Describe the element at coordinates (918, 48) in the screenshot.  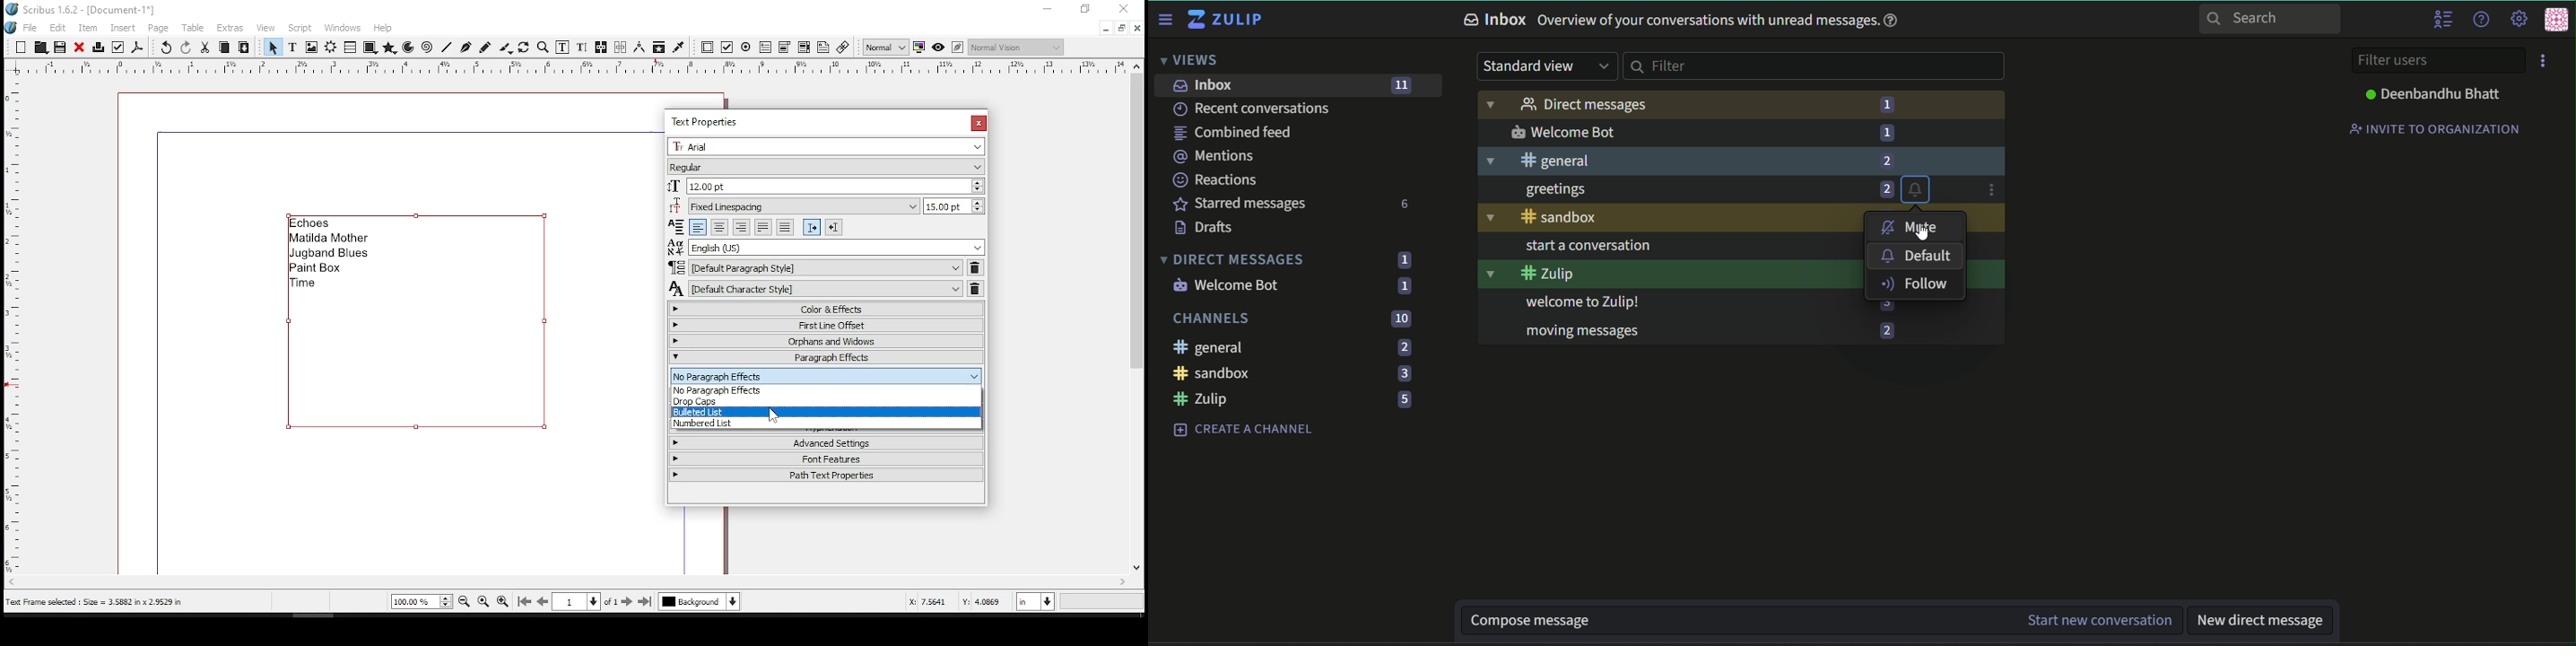
I see `toggle color management system` at that location.